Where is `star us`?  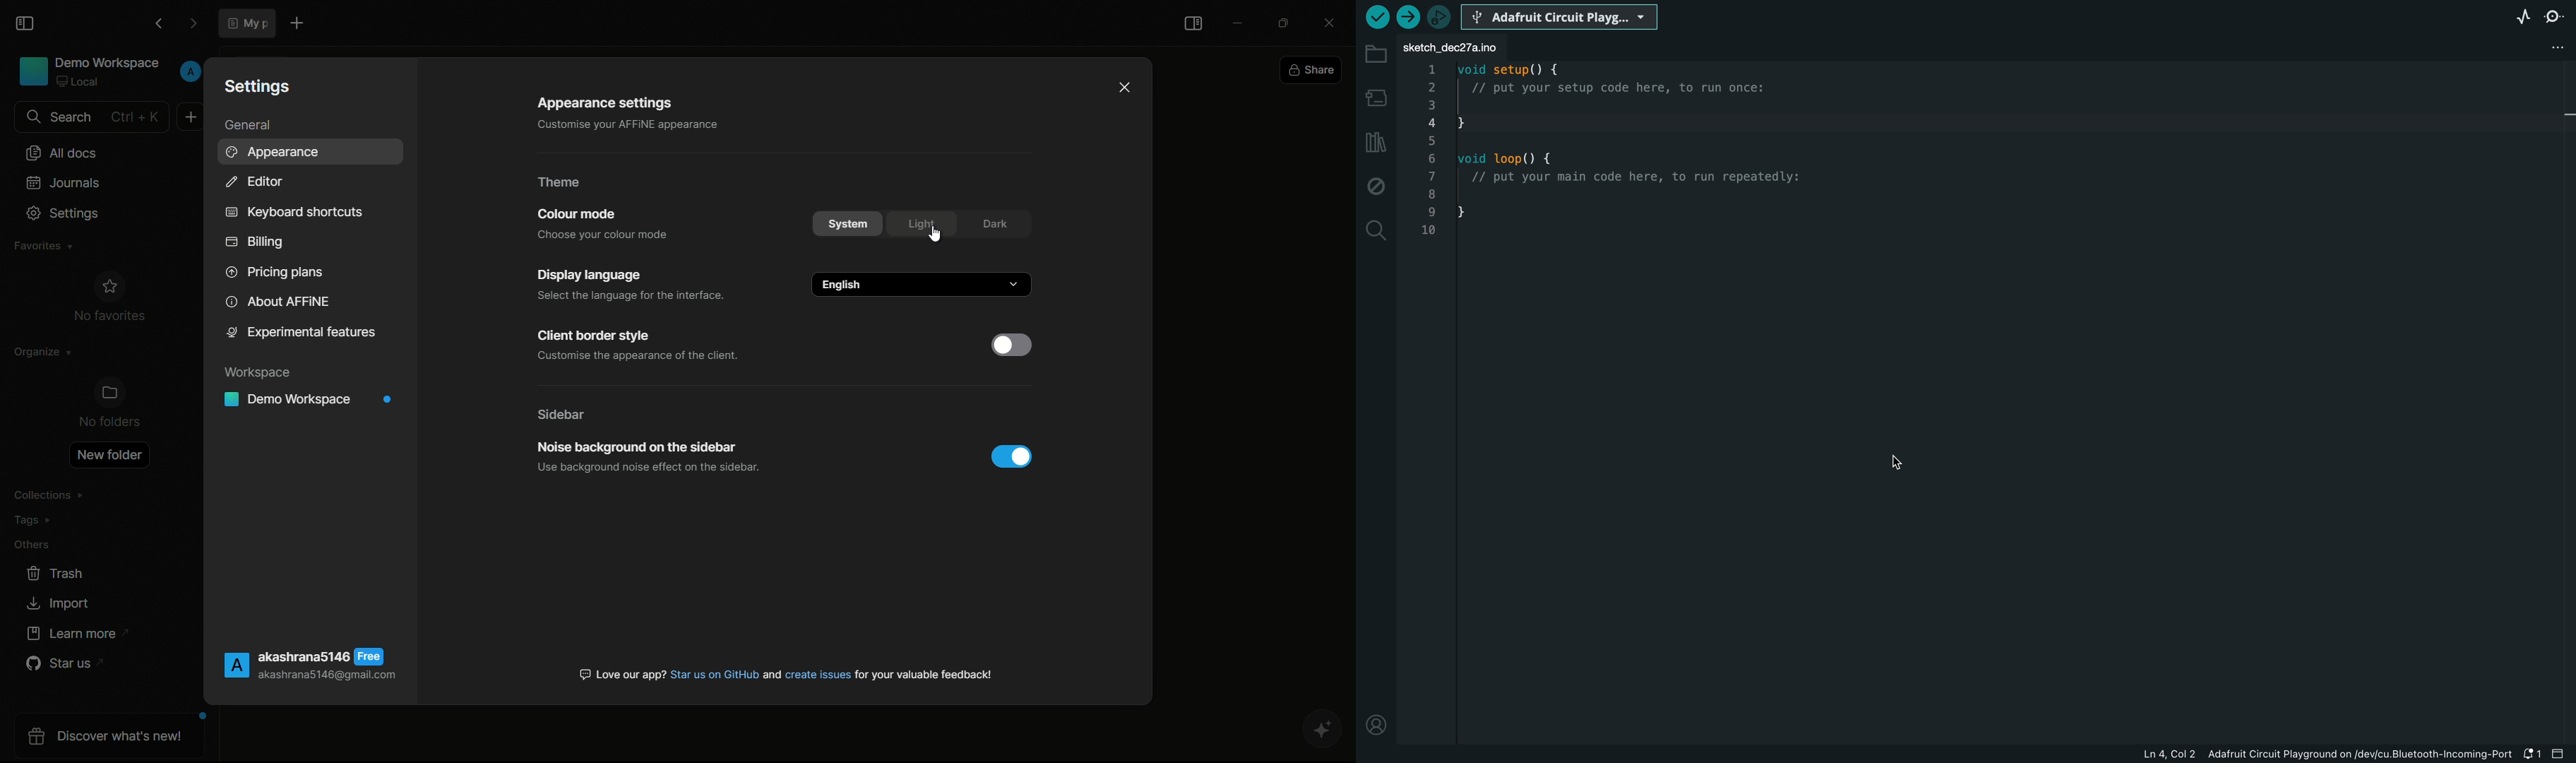
star us is located at coordinates (60, 665).